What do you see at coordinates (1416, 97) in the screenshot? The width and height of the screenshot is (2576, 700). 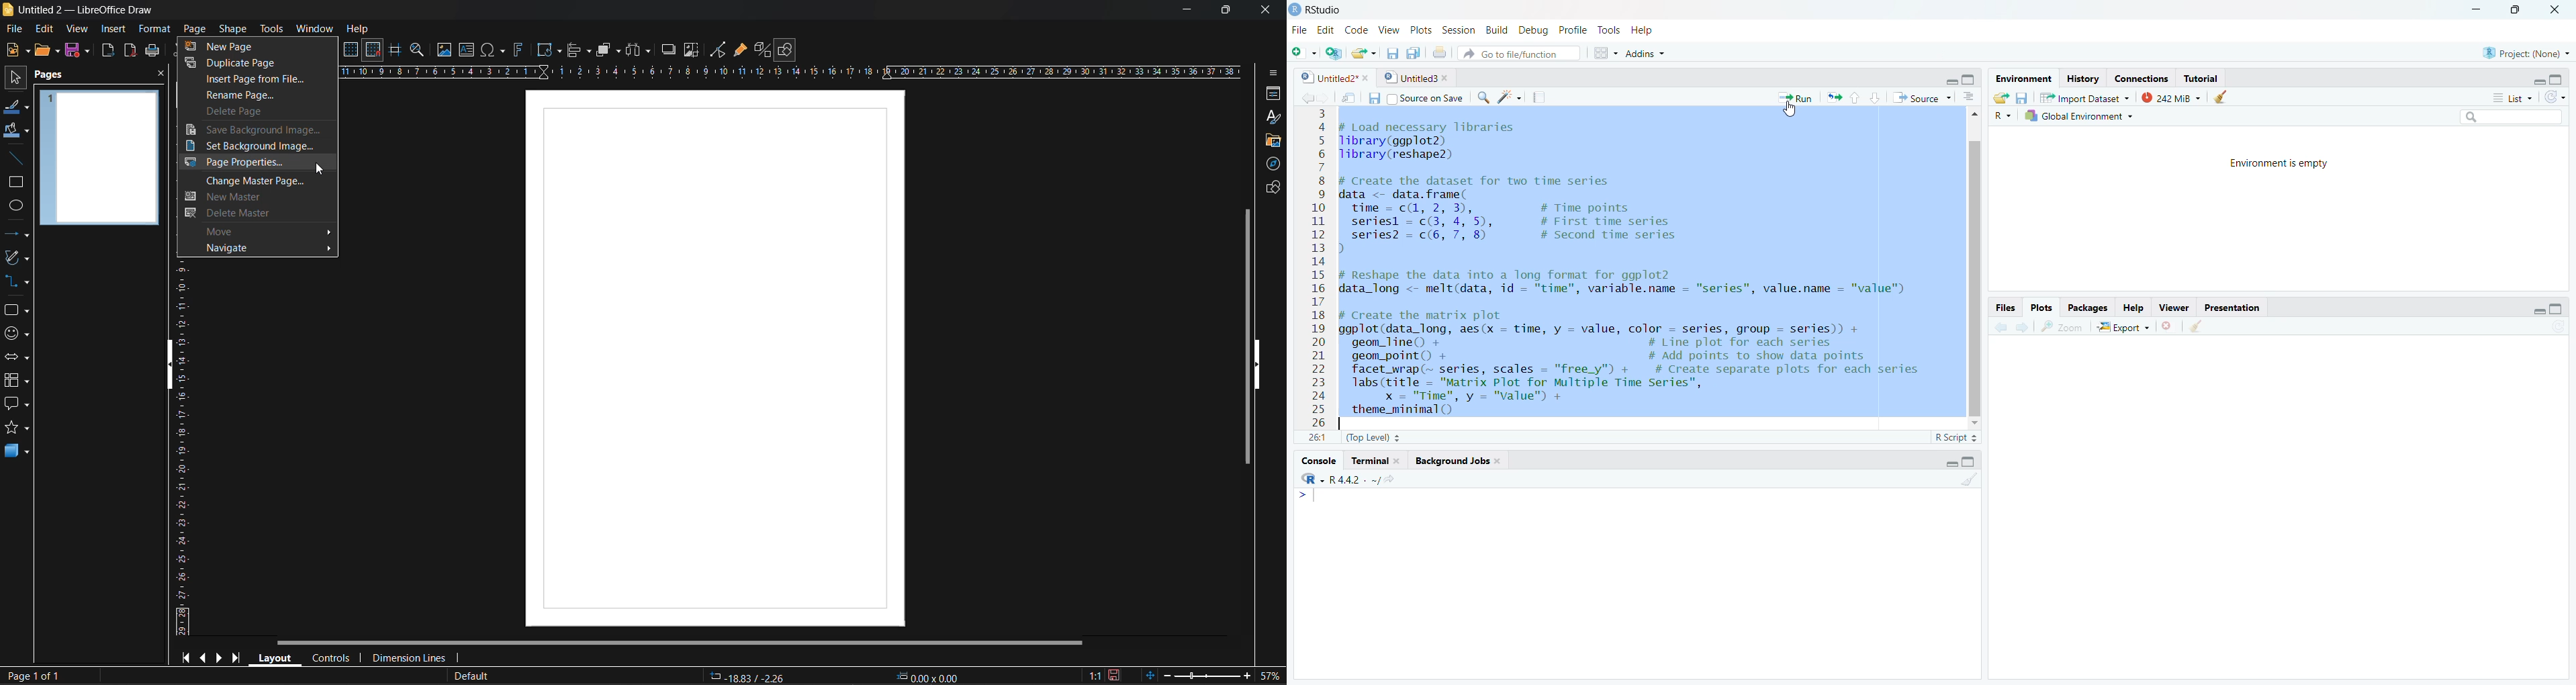 I see `Source on Save` at bounding box center [1416, 97].